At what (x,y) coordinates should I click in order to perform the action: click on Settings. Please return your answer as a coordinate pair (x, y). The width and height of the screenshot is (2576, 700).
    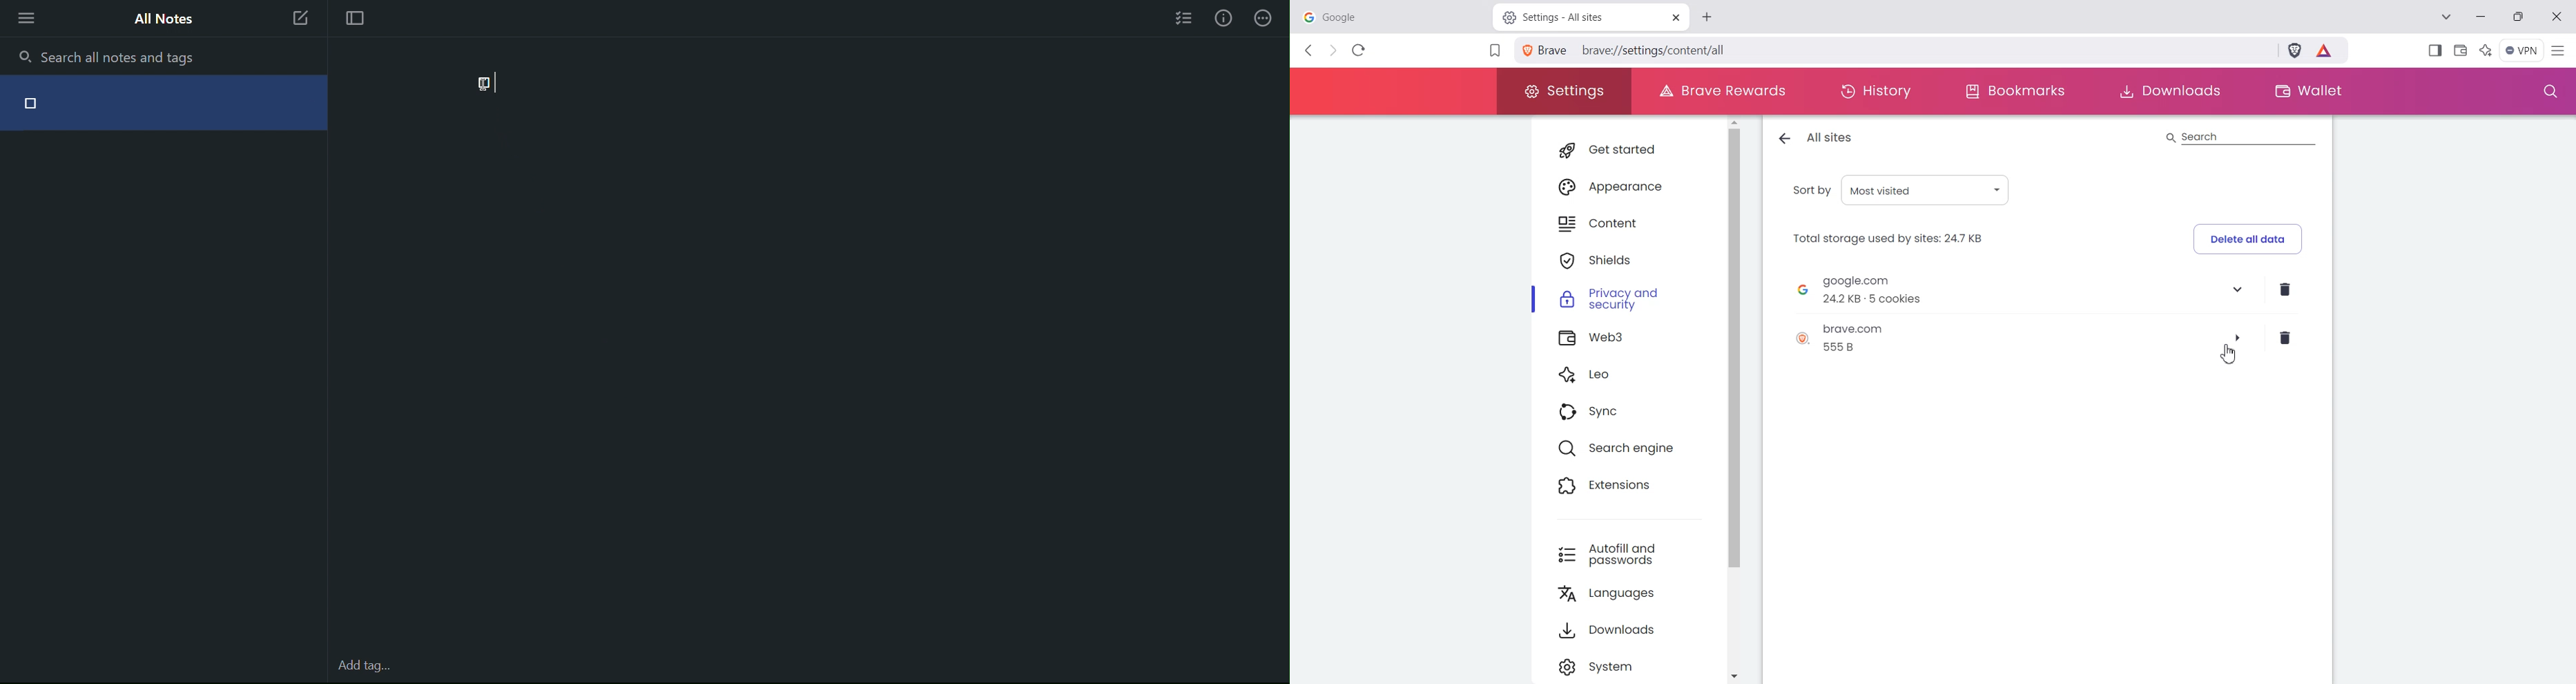
    Looking at the image, I should click on (1563, 91).